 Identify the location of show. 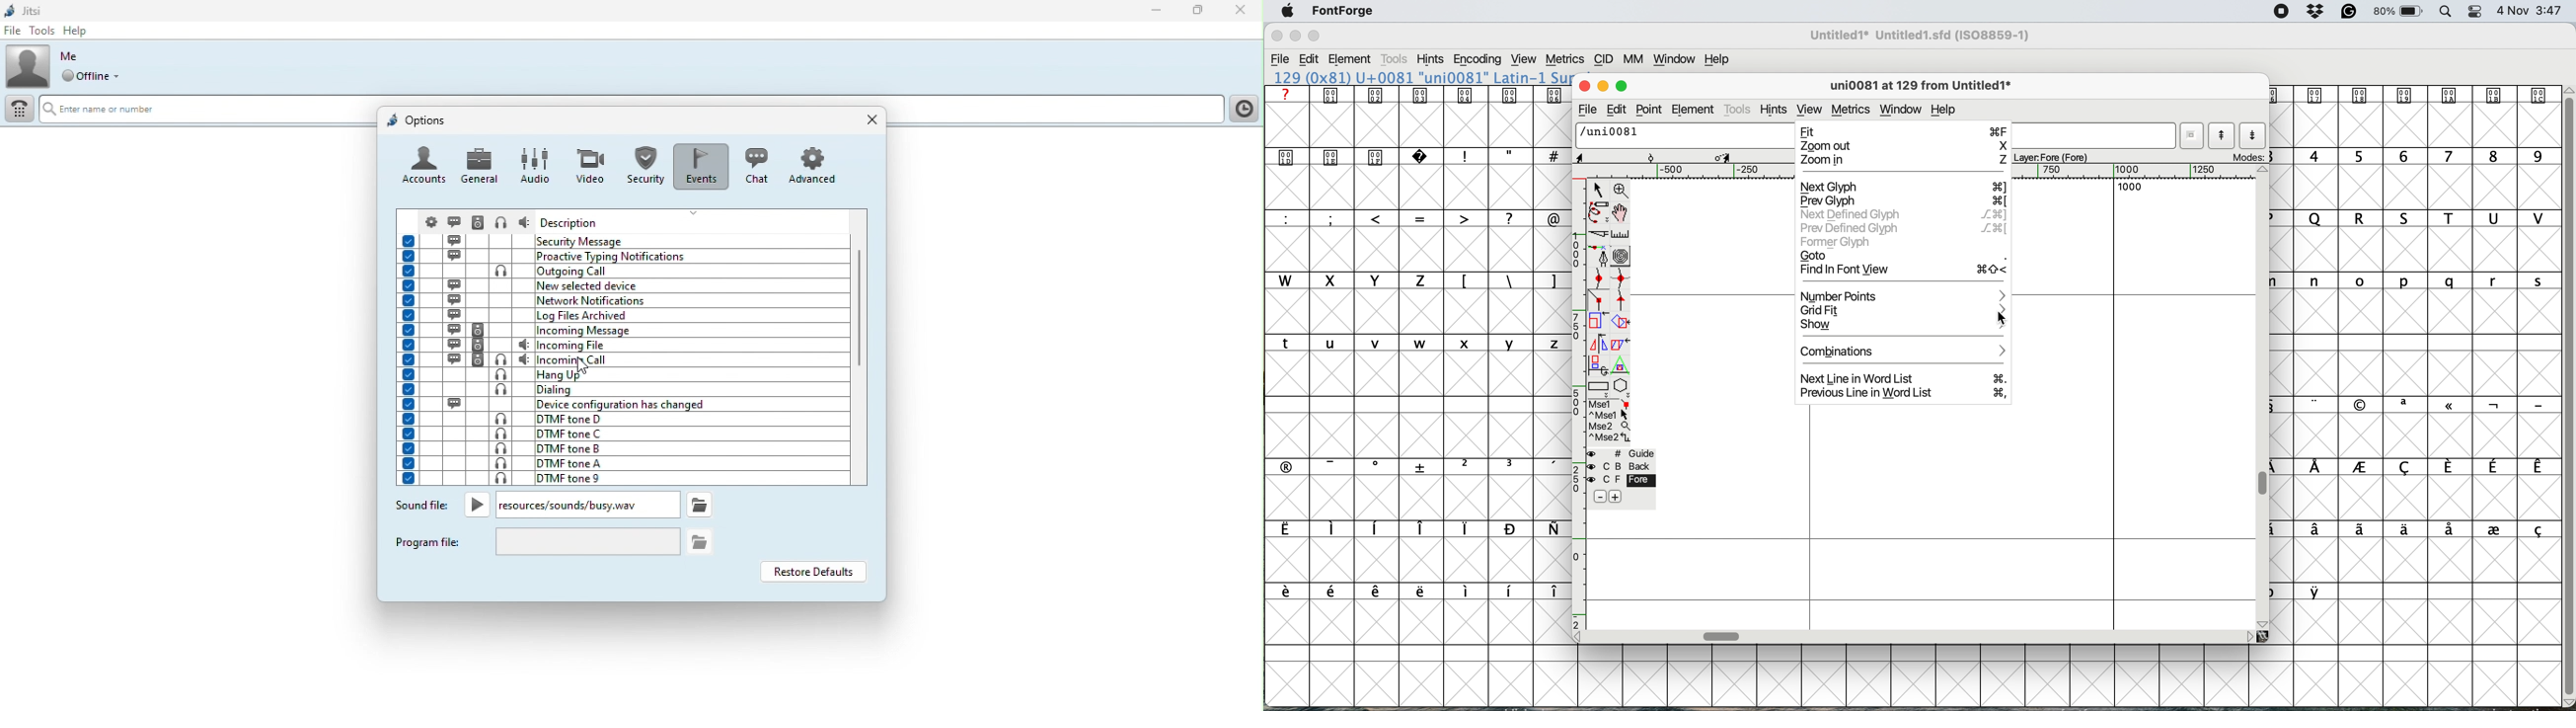
(1904, 325).